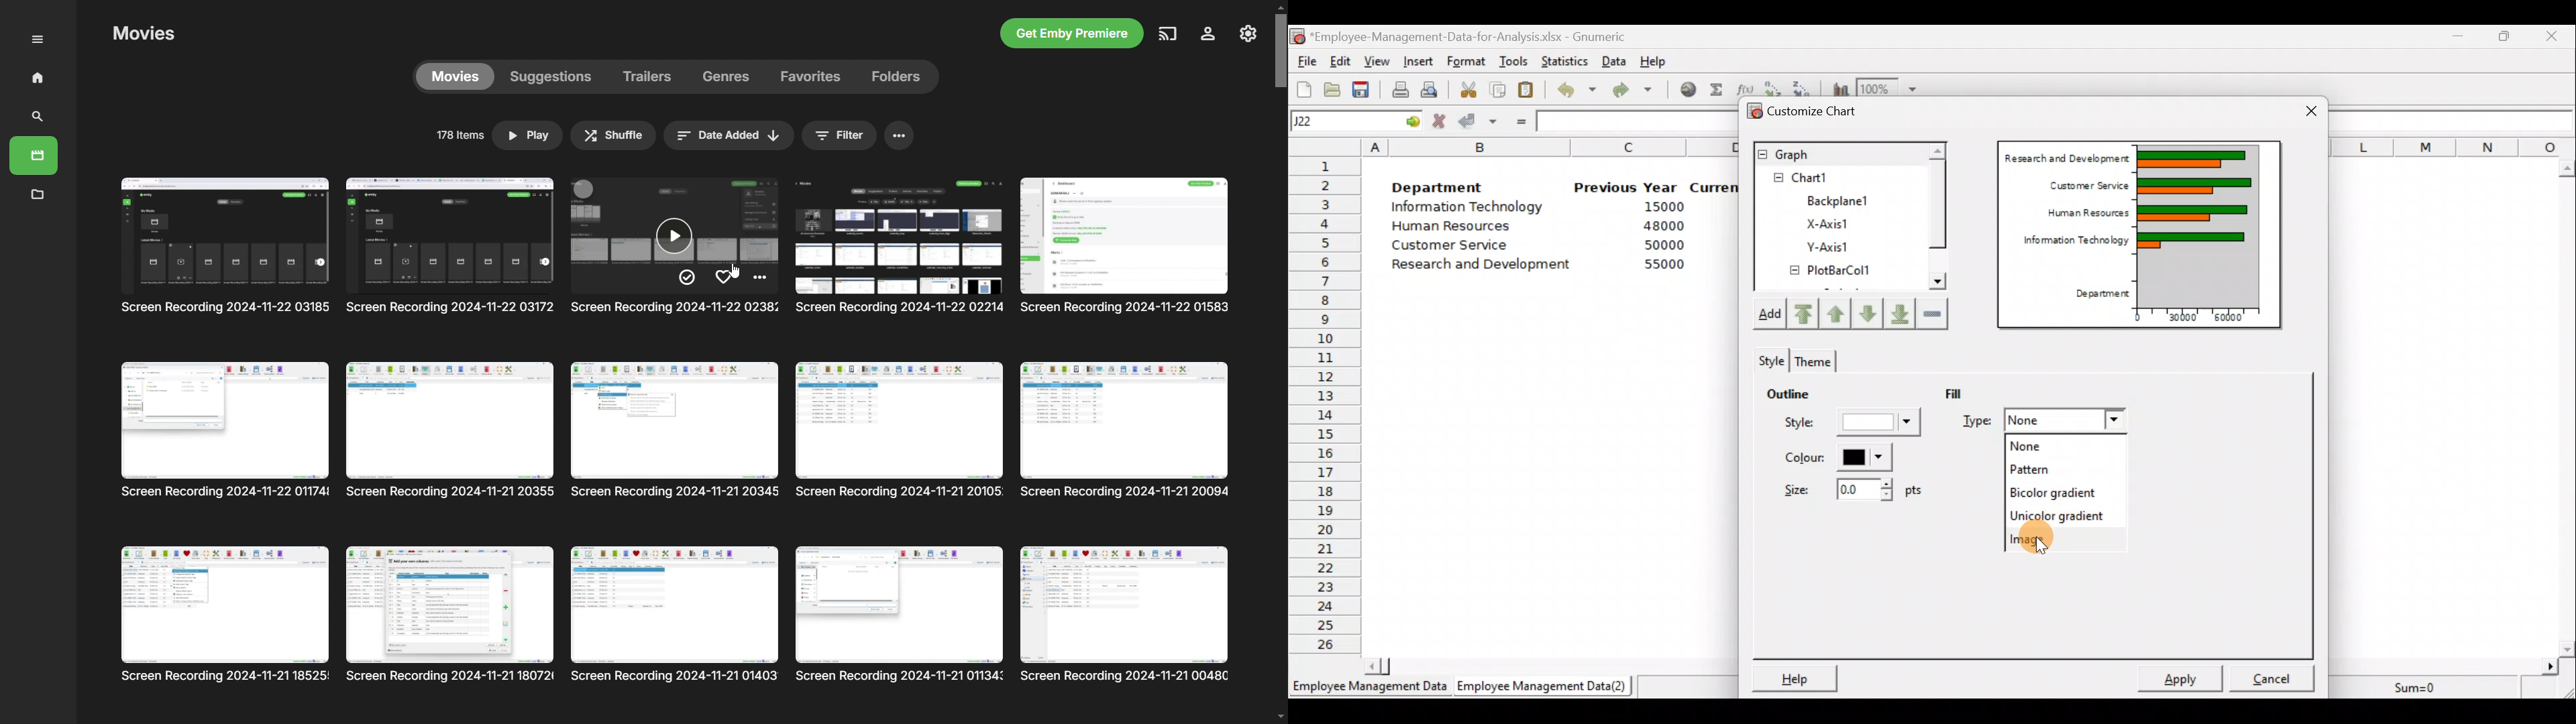 Image resolution: width=2576 pixels, height=728 pixels. Describe the element at coordinates (1770, 359) in the screenshot. I see `Style` at that location.